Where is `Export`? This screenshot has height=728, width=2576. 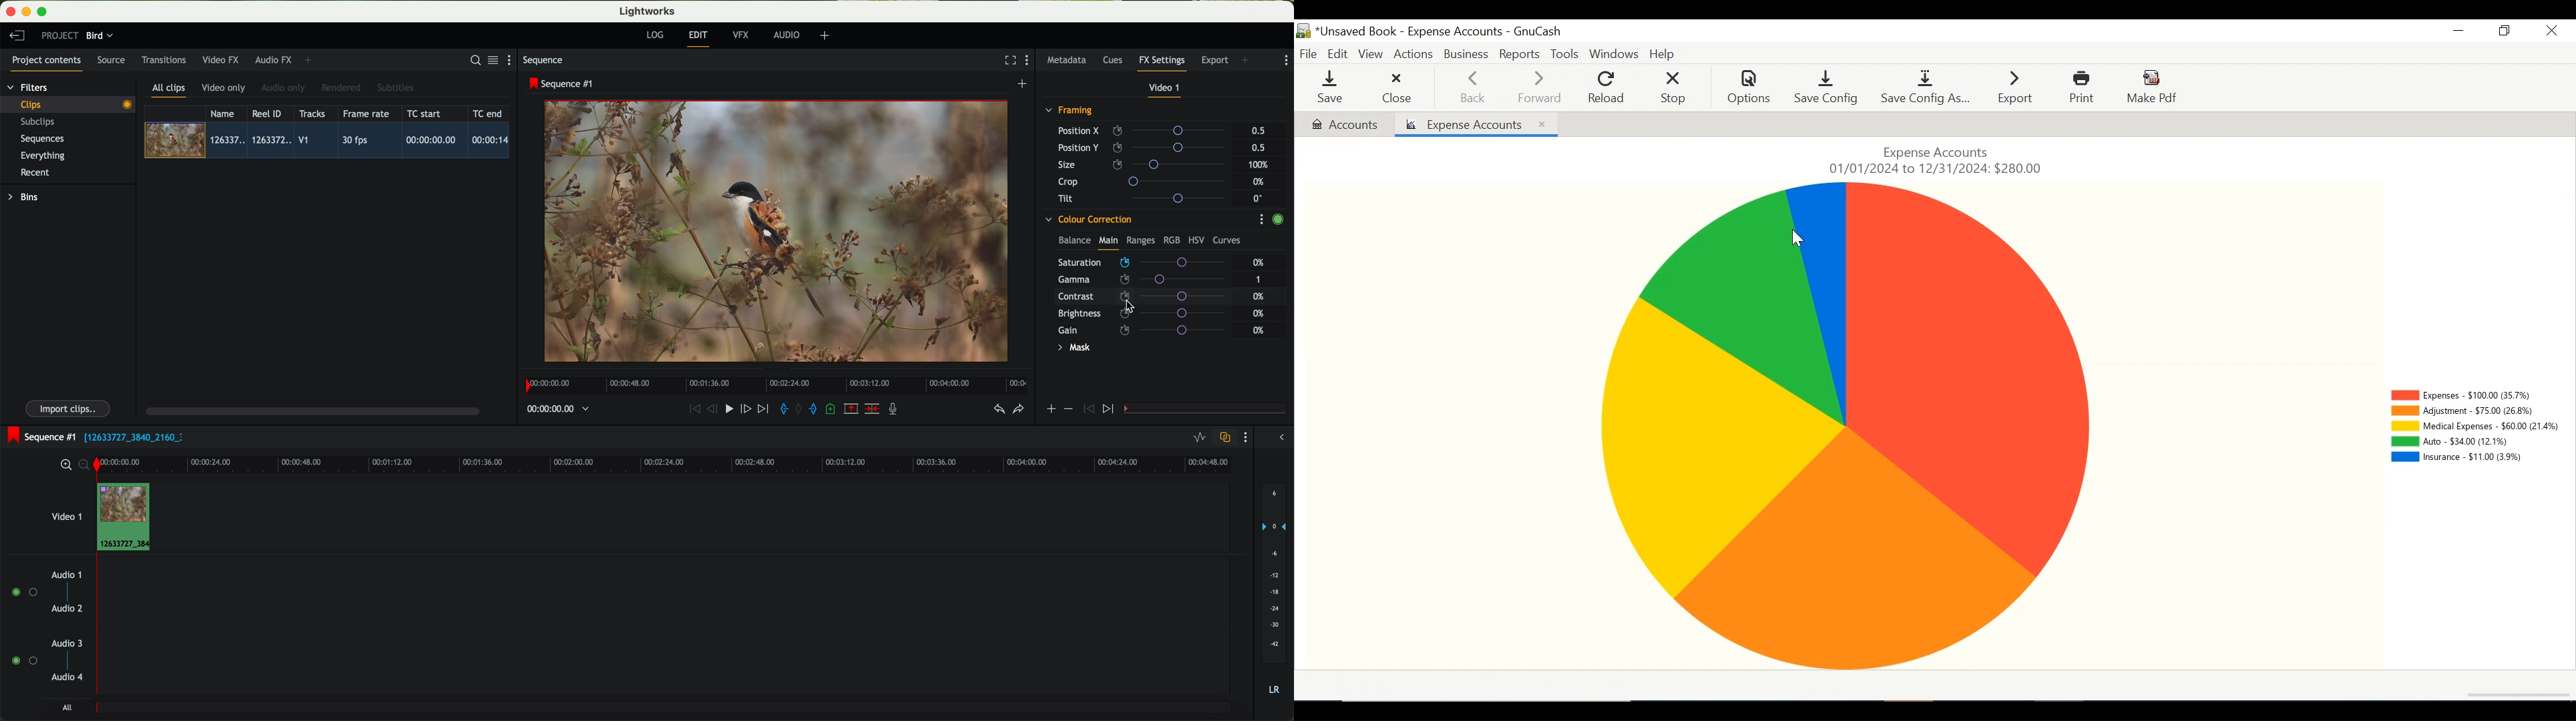
Export is located at coordinates (2016, 87).